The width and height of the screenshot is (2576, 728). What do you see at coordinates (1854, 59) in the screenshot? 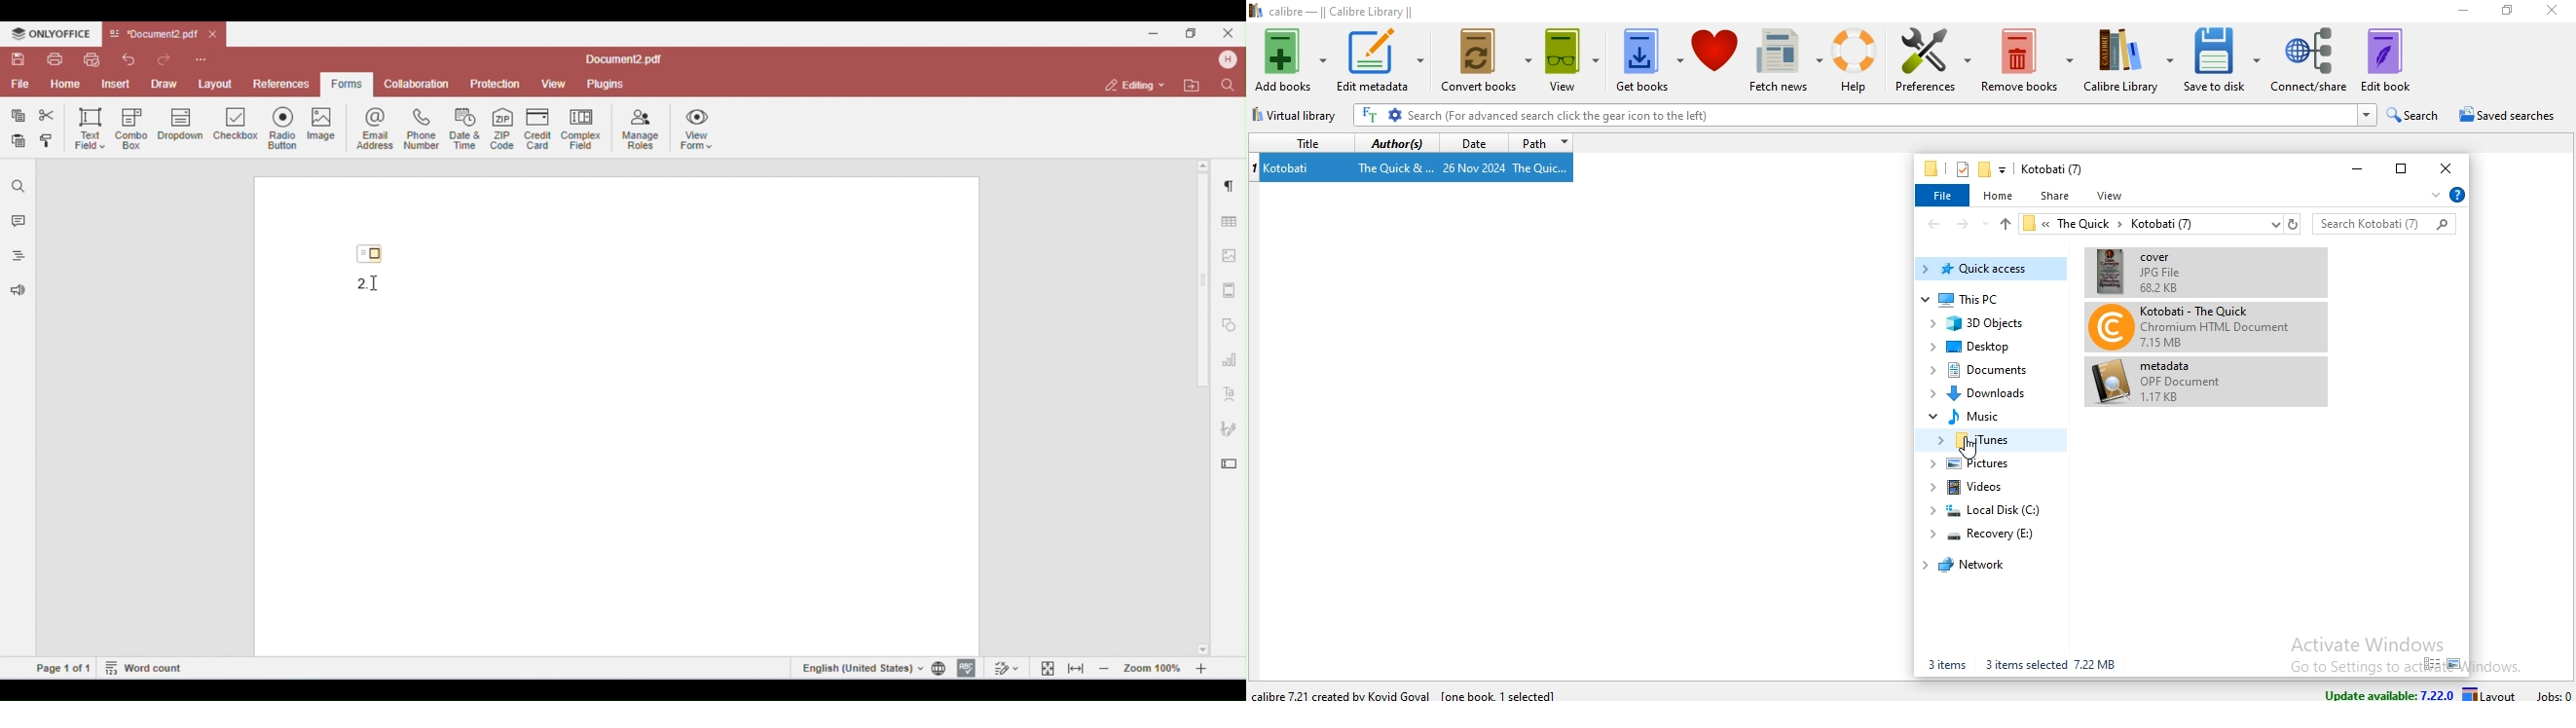
I see `help` at bounding box center [1854, 59].